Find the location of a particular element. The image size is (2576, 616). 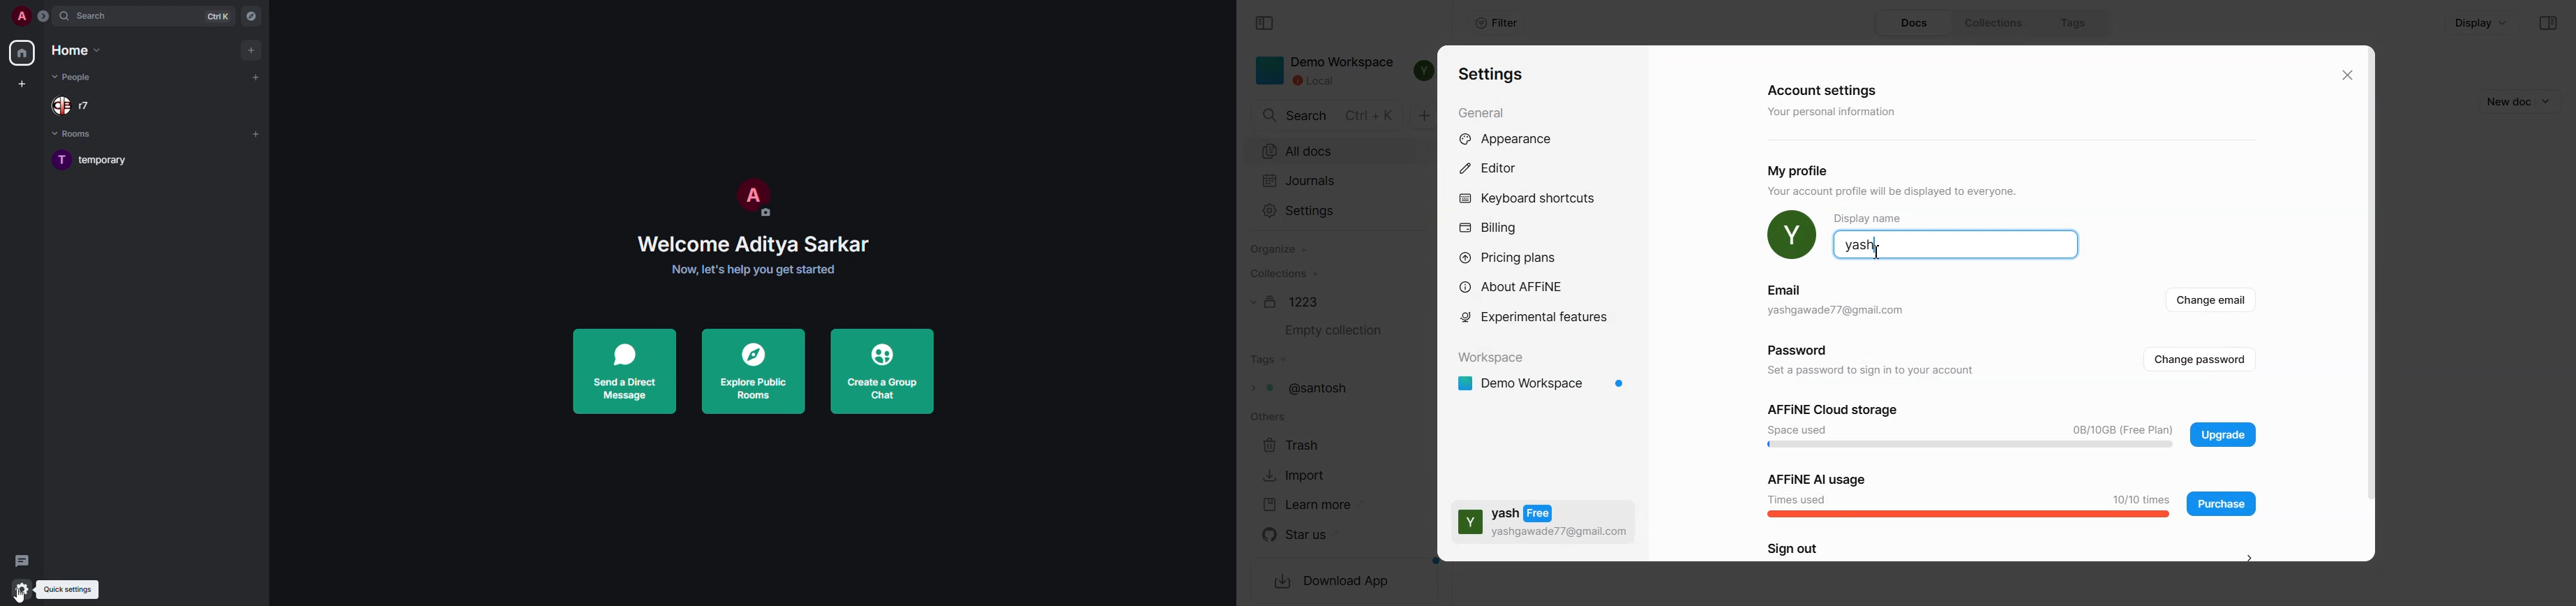

Experimental feature is located at coordinates (1534, 316).